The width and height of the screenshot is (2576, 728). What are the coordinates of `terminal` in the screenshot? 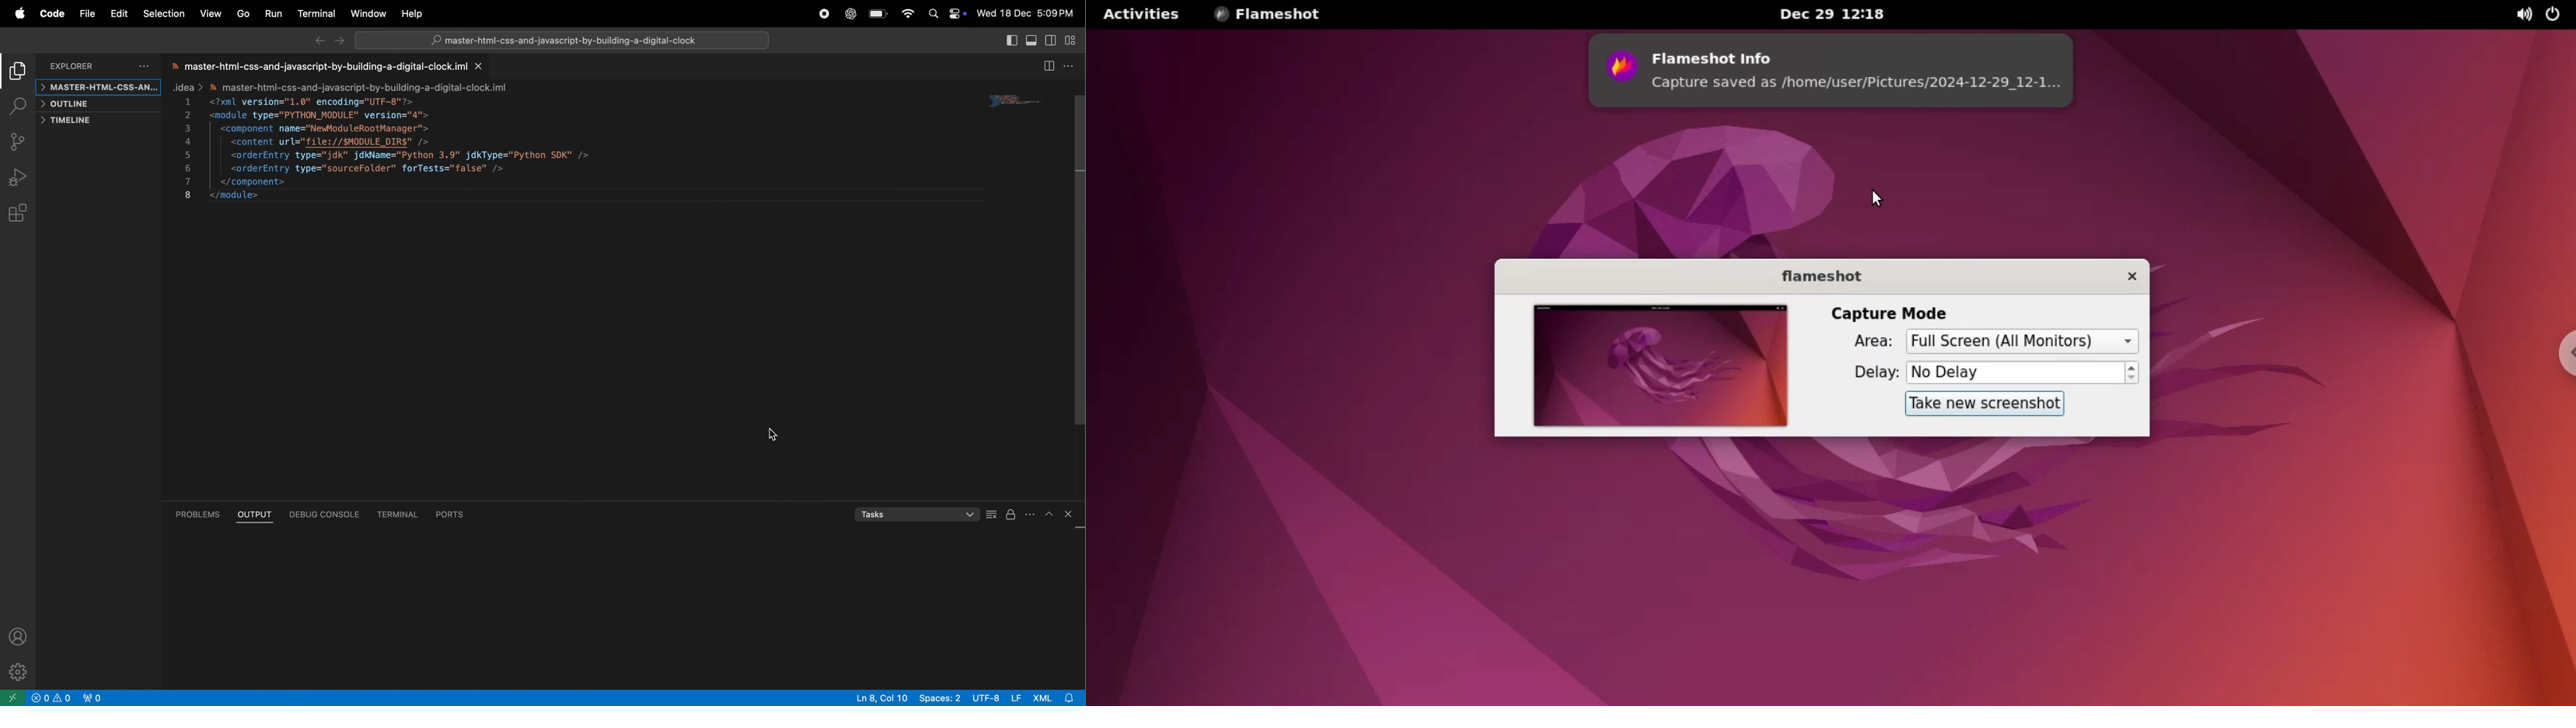 It's located at (315, 14).